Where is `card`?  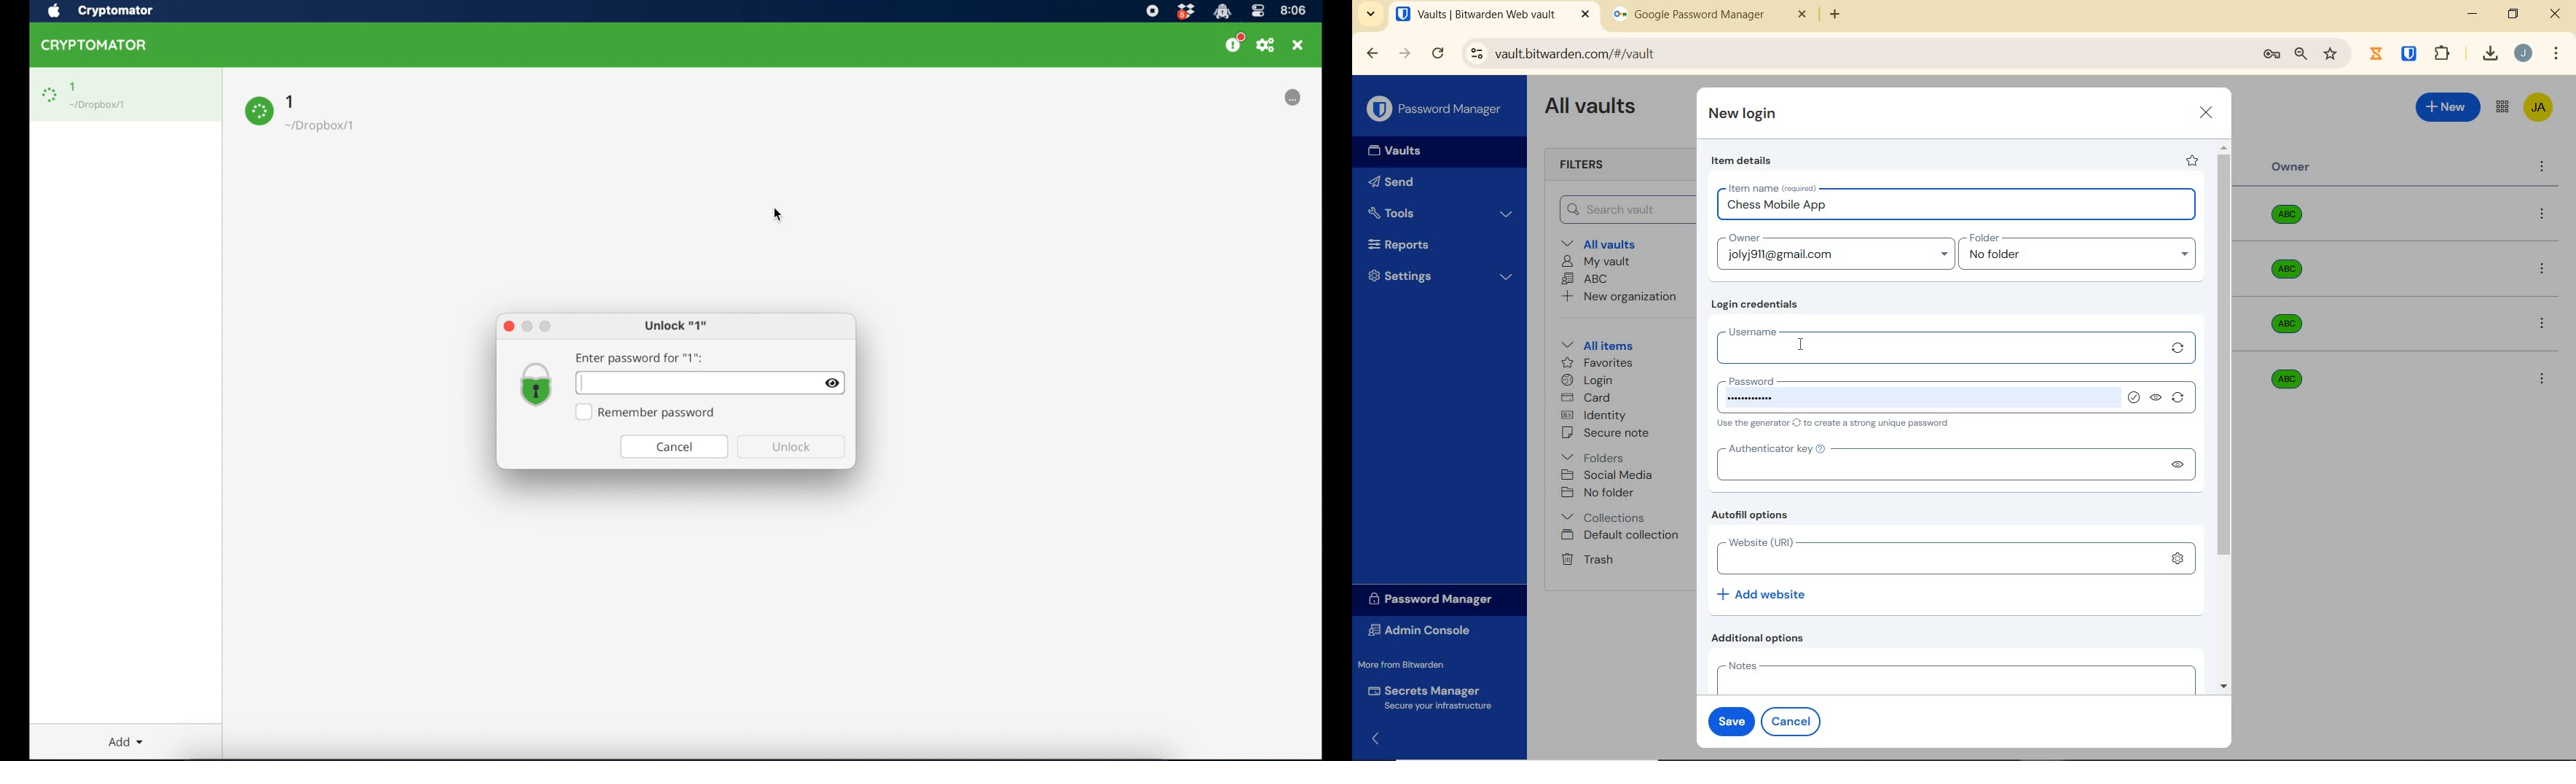 card is located at coordinates (1585, 399).